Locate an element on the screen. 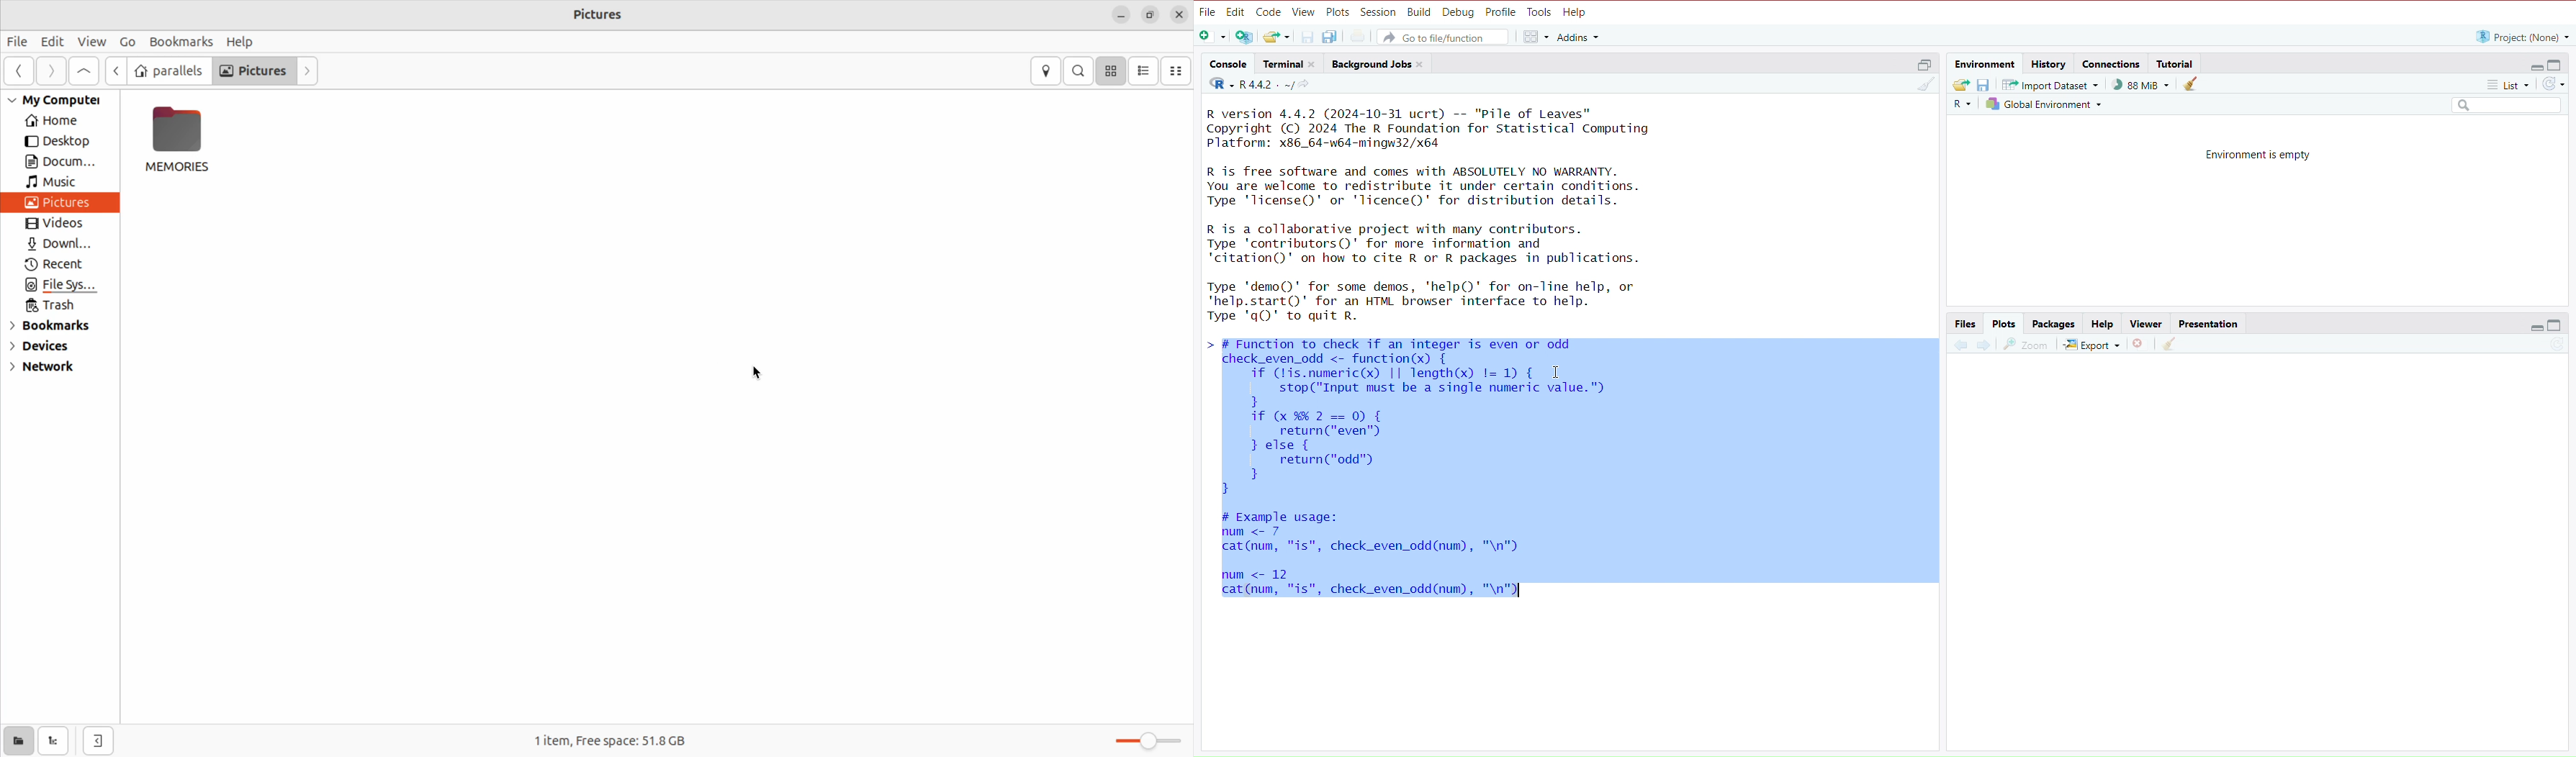 The width and height of the screenshot is (2576, 784). clear console is located at coordinates (1920, 86).